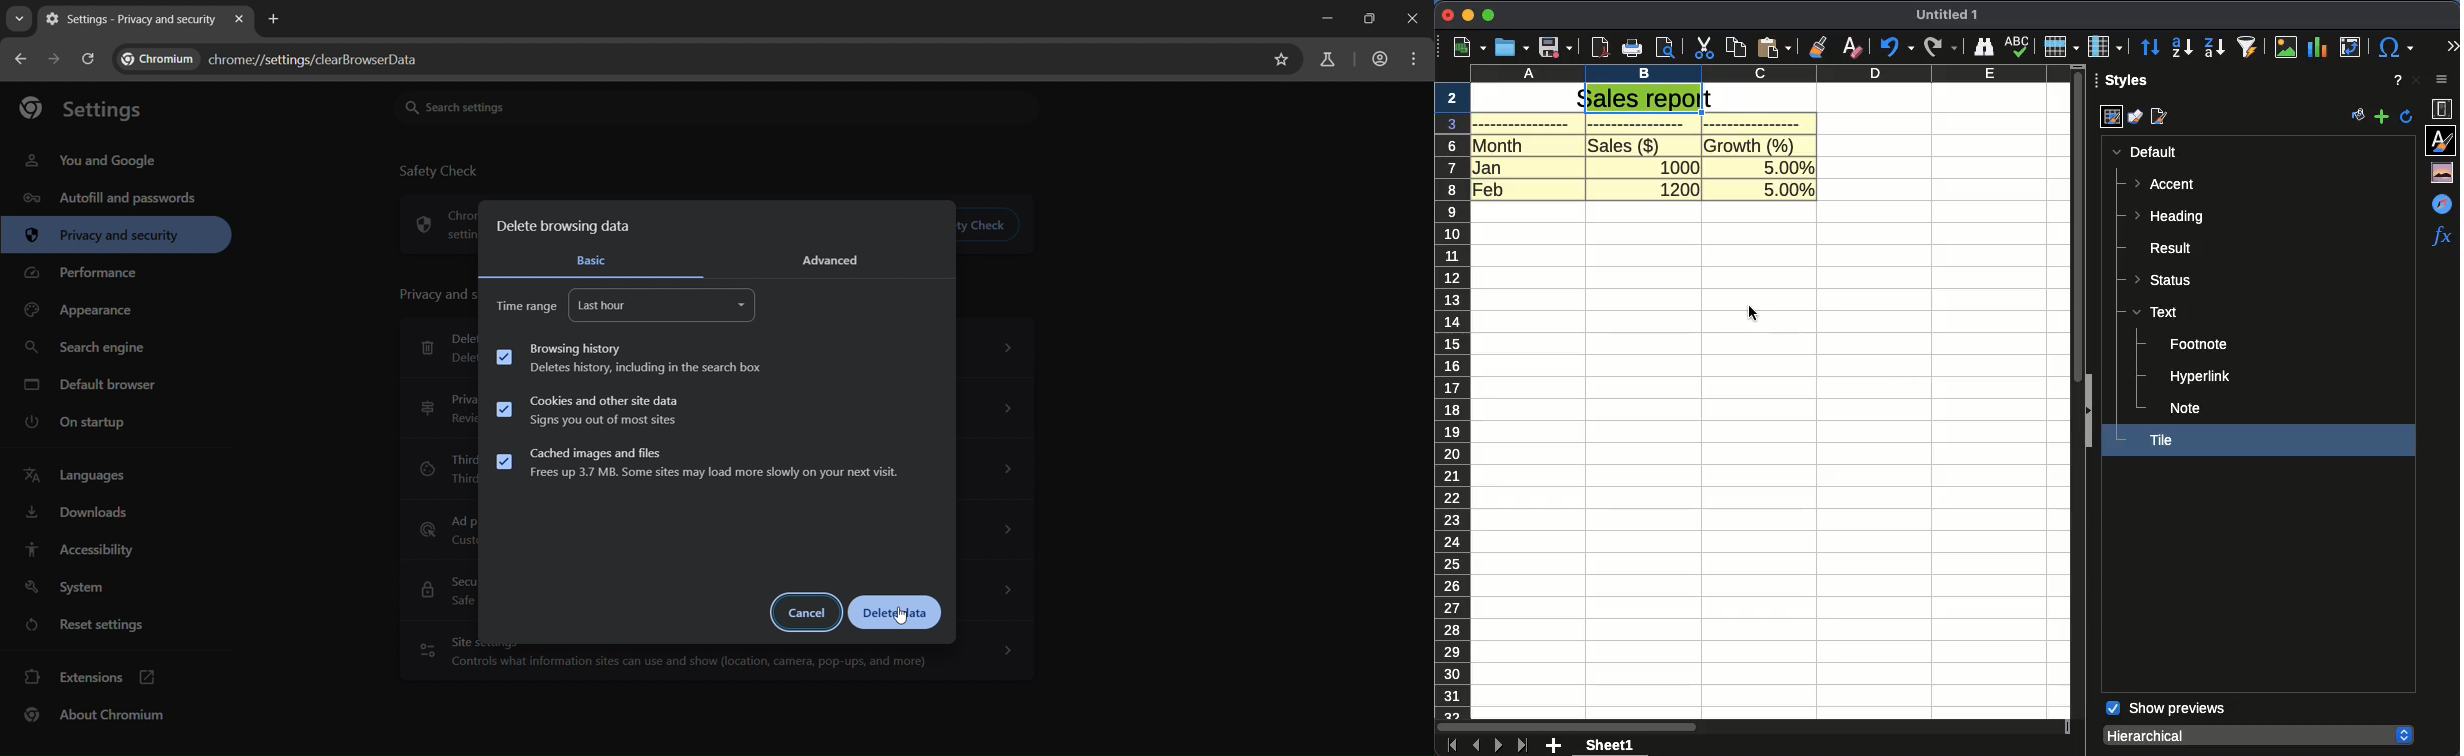  What do you see at coordinates (2199, 345) in the screenshot?
I see `footnote` at bounding box center [2199, 345].